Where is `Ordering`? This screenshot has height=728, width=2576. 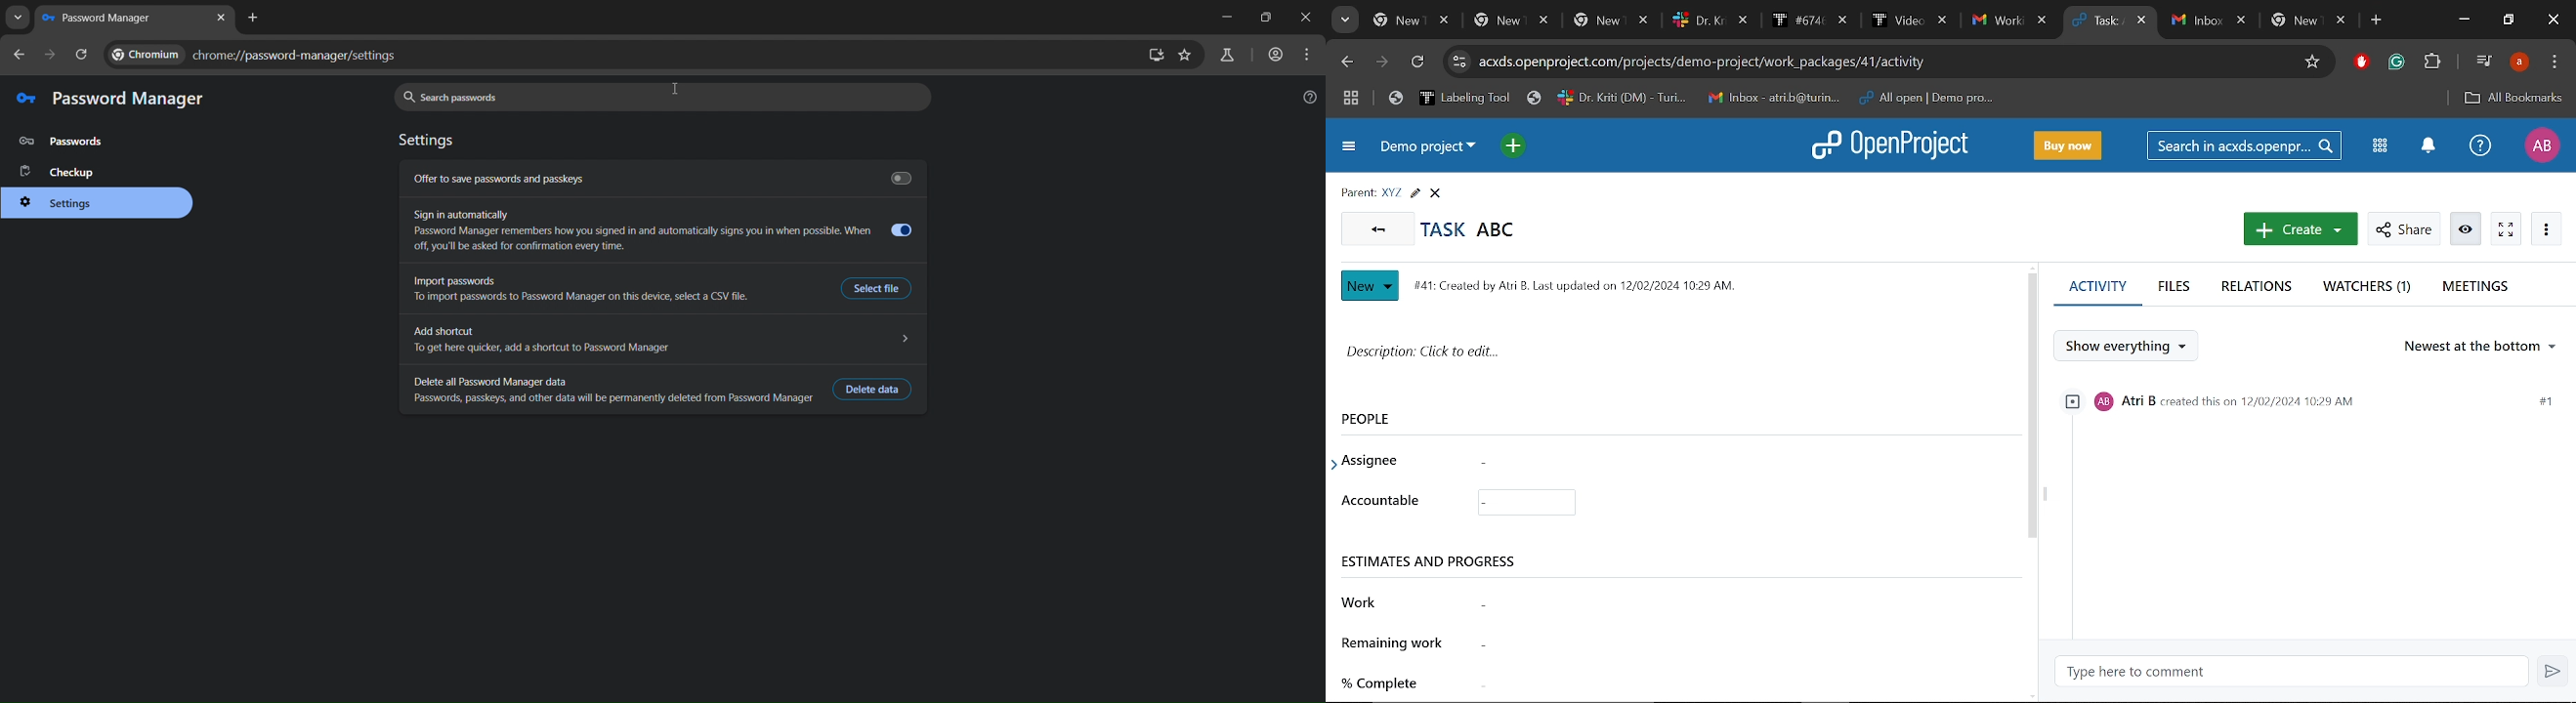 Ordering is located at coordinates (2484, 347).